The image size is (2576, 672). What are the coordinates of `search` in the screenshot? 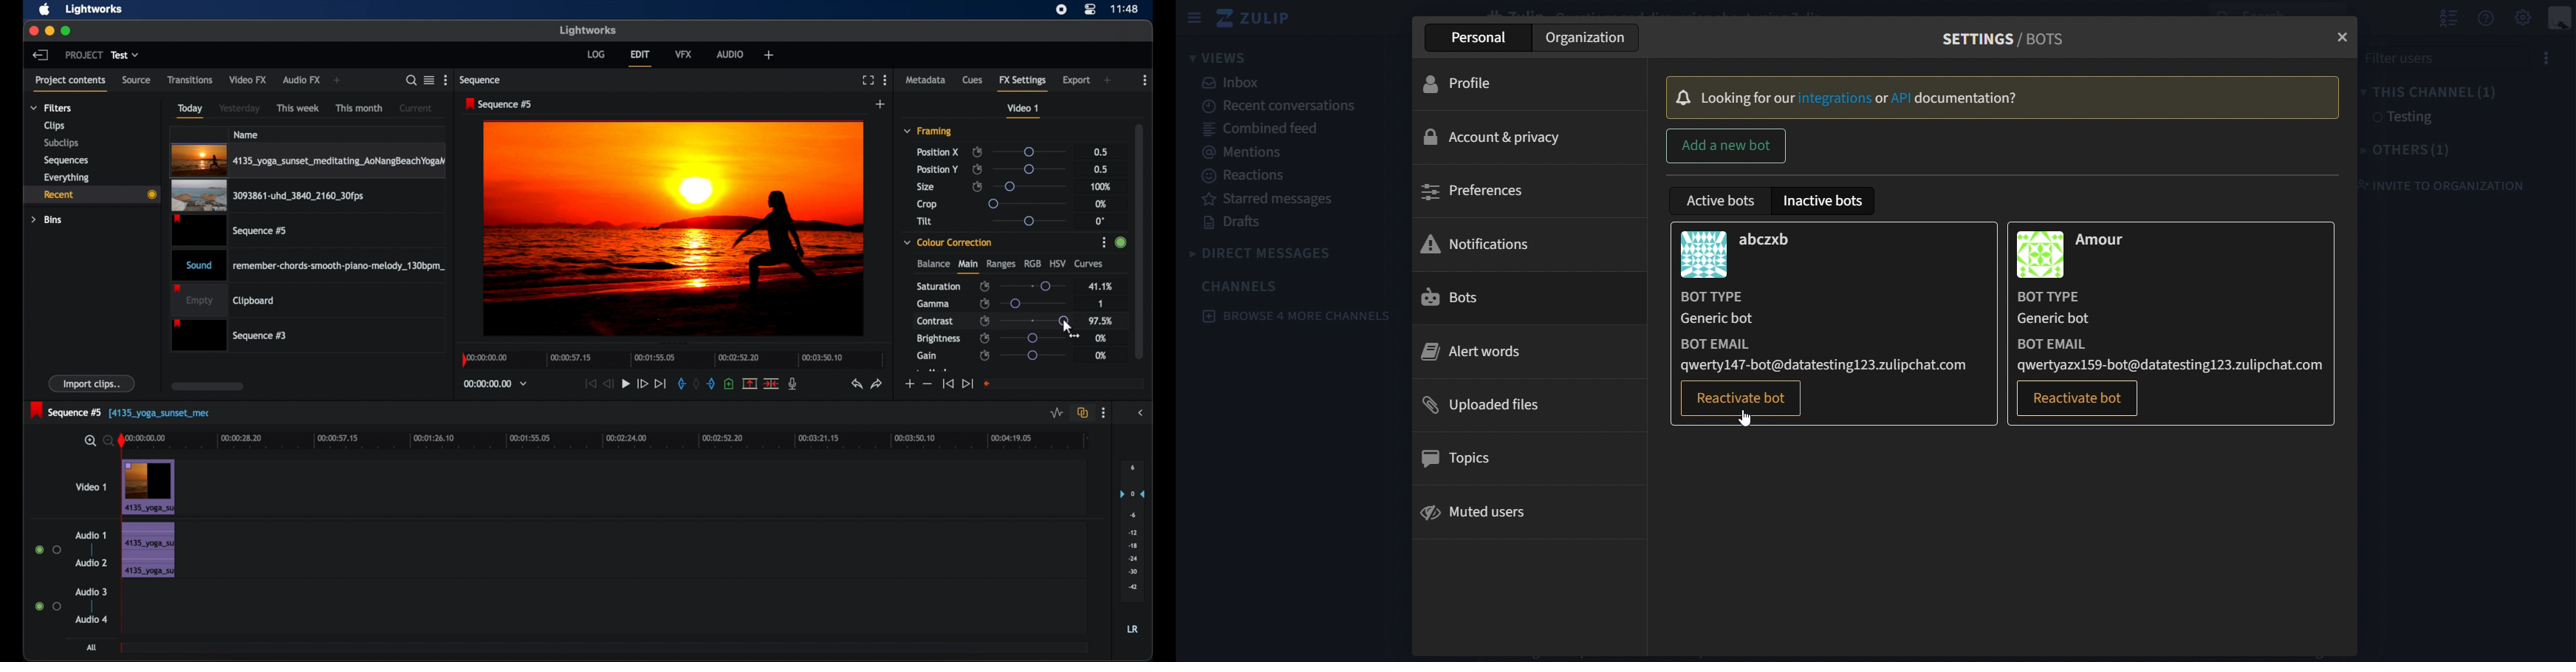 It's located at (412, 80).